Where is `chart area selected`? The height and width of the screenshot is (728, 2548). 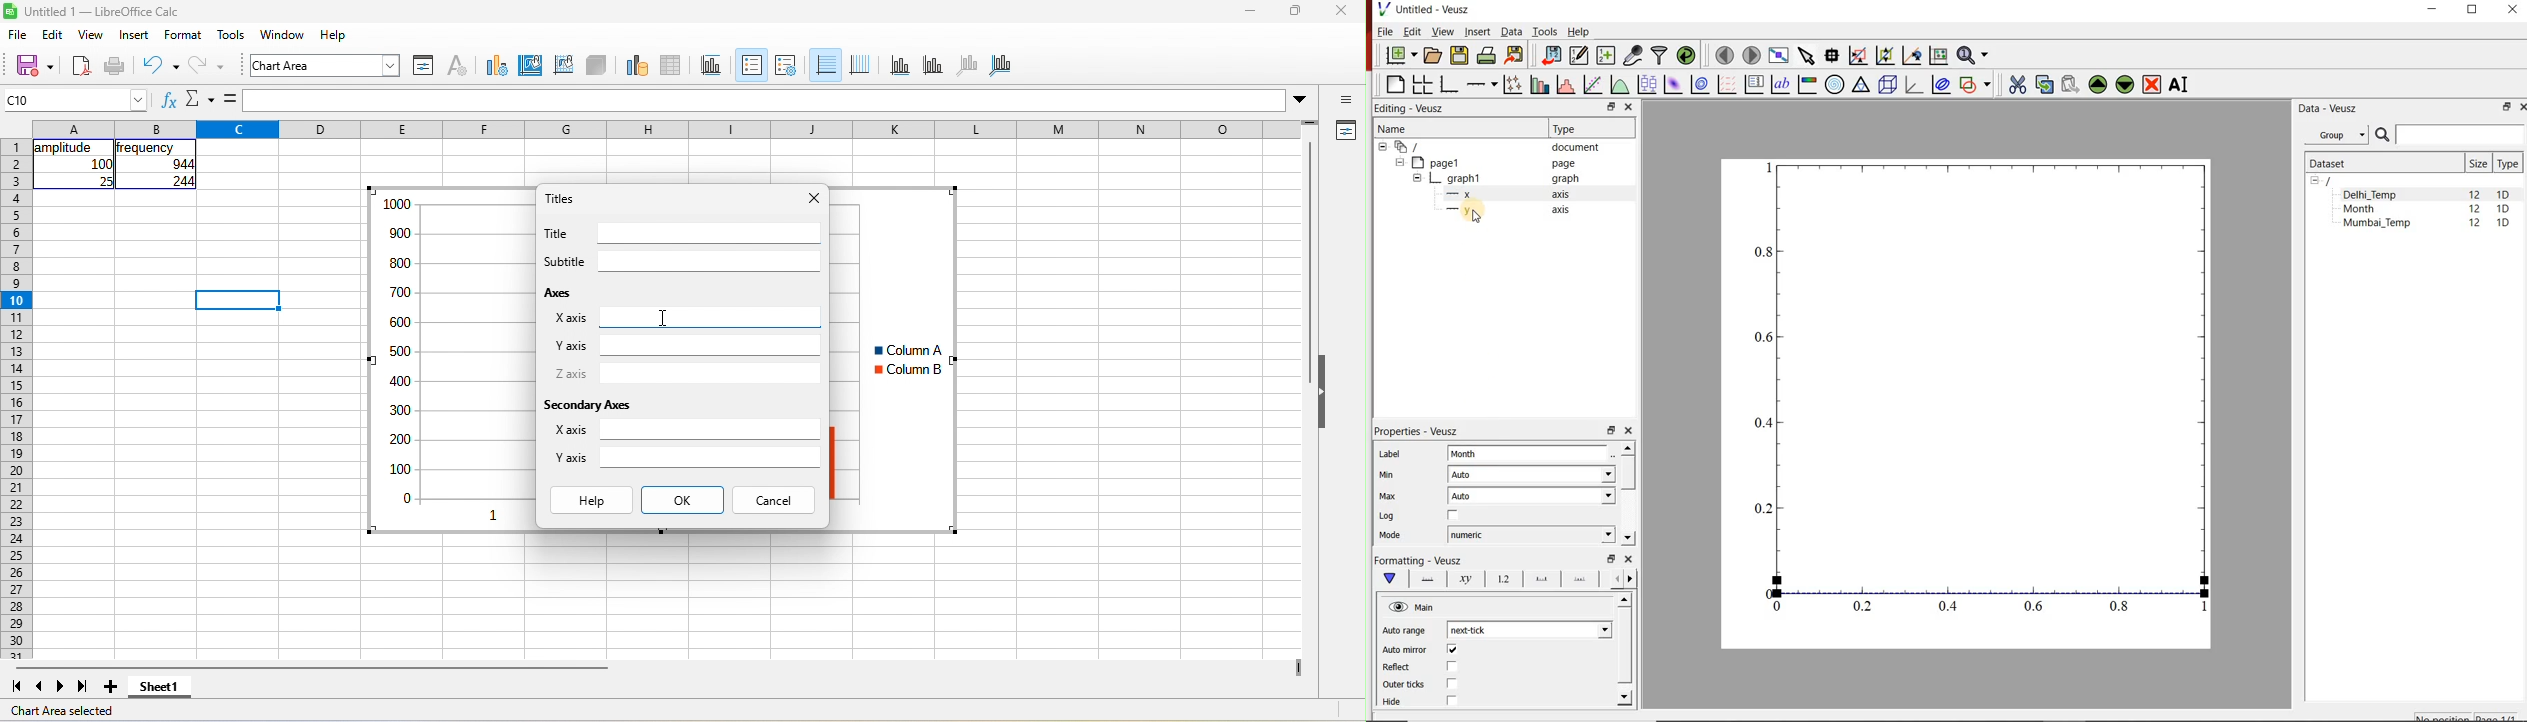
chart area selected is located at coordinates (62, 711).